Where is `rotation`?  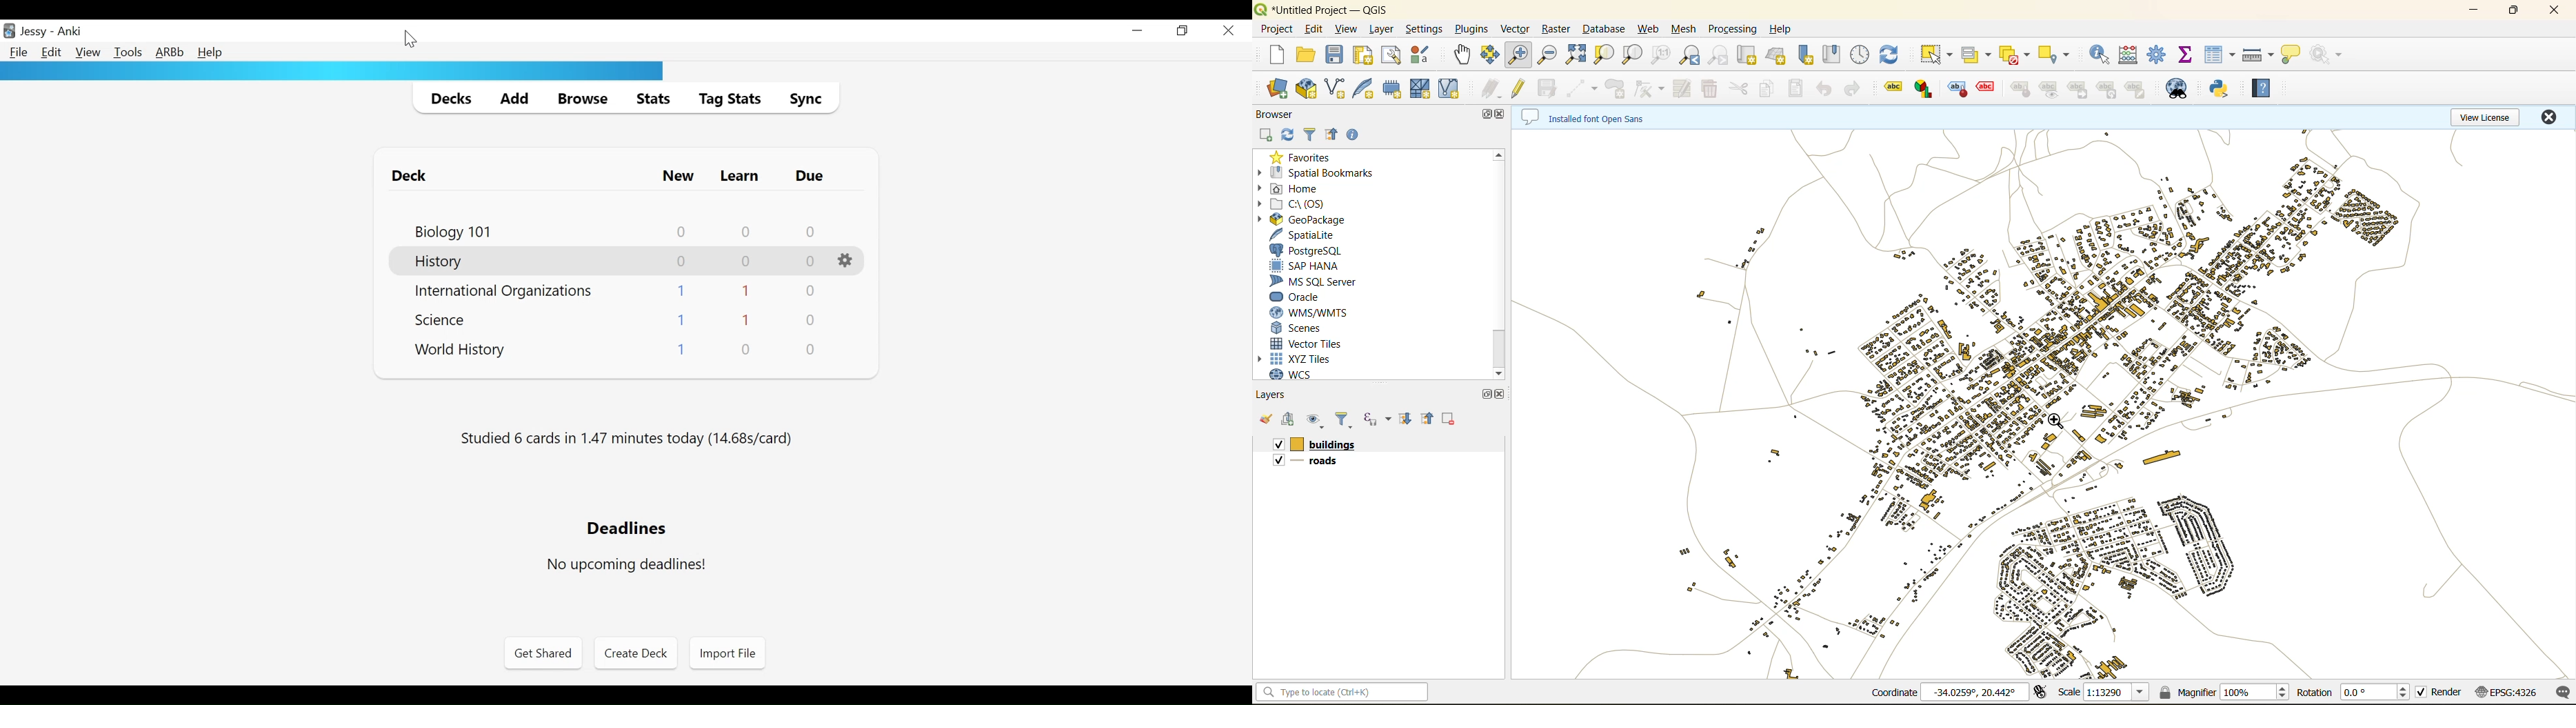 rotation is located at coordinates (2353, 693).